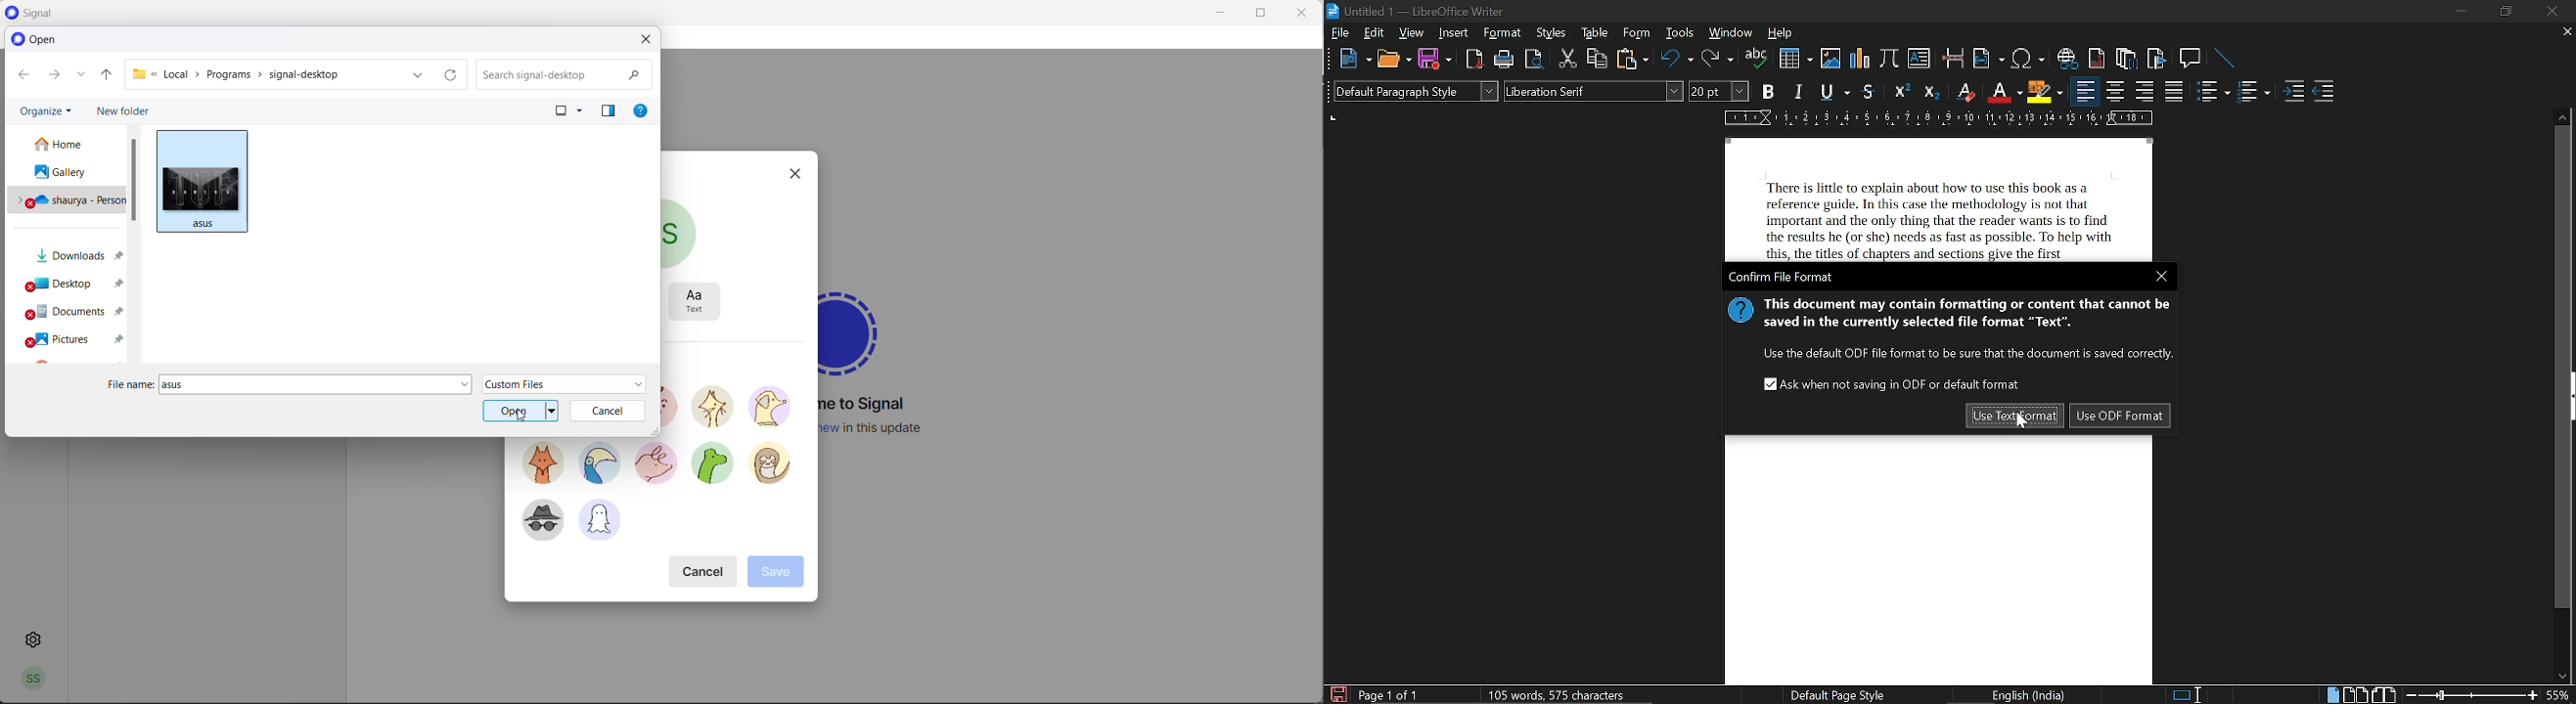 The image size is (2576, 728). Describe the element at coordinates (1783, 276) in the screenshot. I see `current window` at that location.